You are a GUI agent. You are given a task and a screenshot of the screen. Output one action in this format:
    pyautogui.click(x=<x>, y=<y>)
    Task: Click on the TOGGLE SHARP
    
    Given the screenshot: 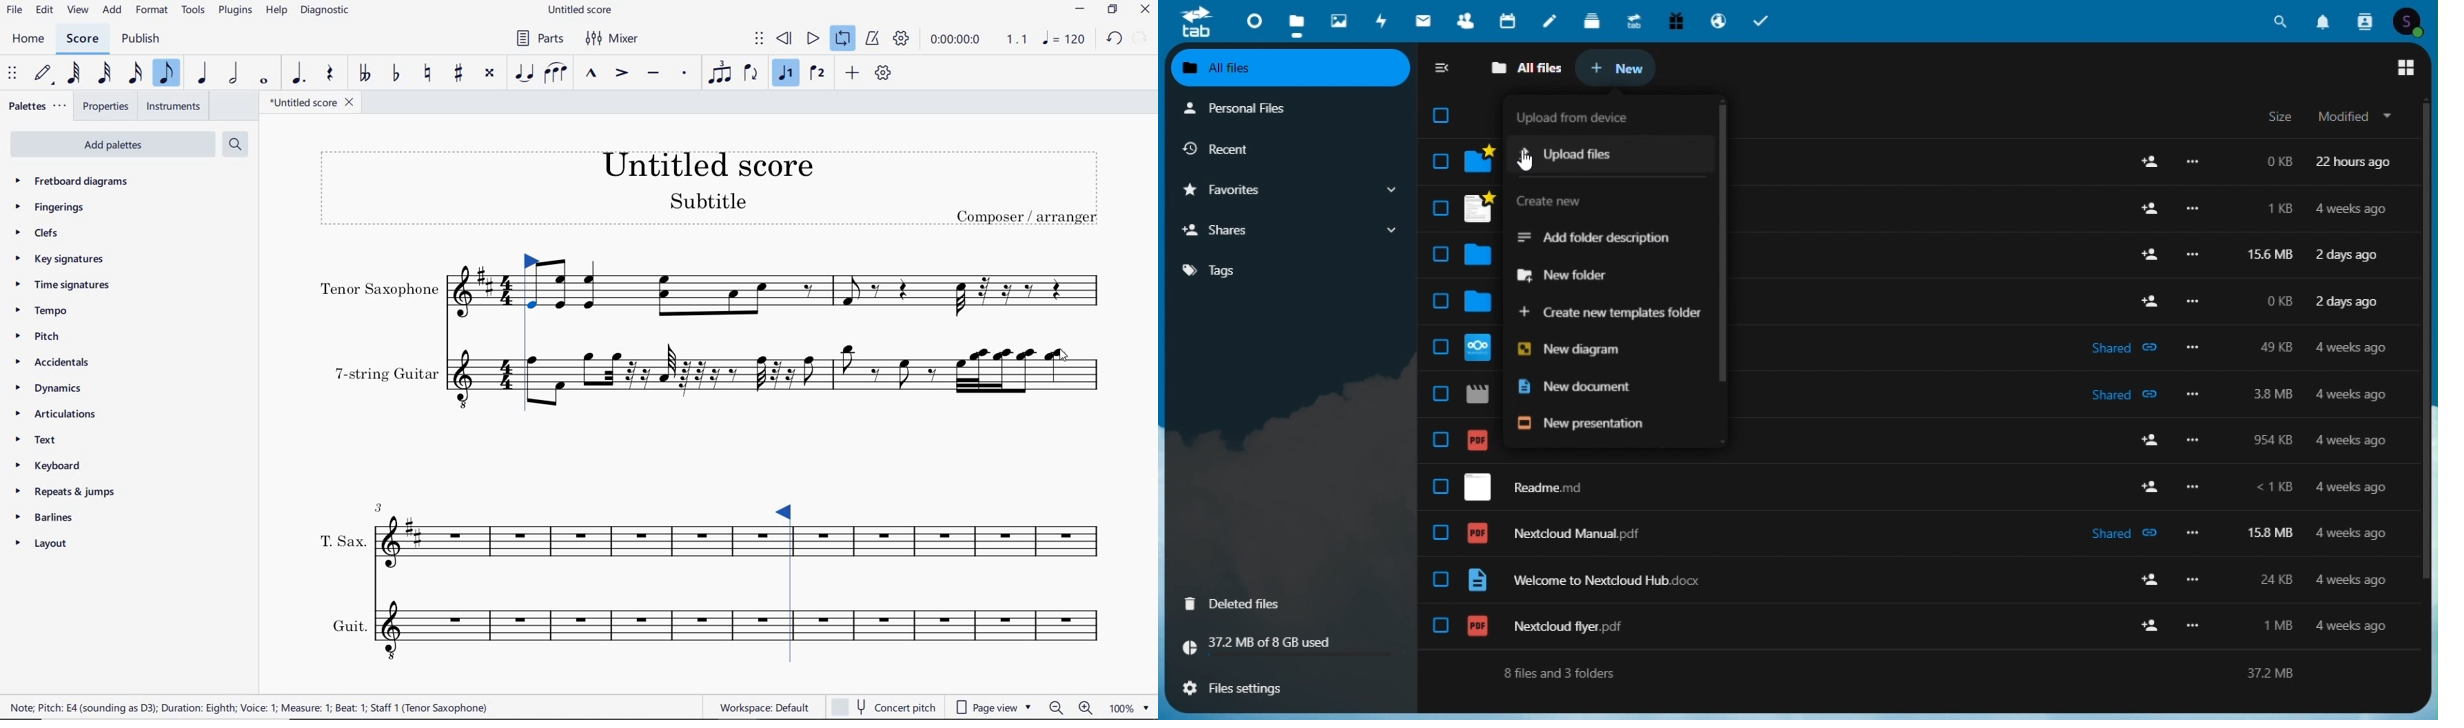 What is the action you would take?
    pyautogui.click(x=459, y=72)
    